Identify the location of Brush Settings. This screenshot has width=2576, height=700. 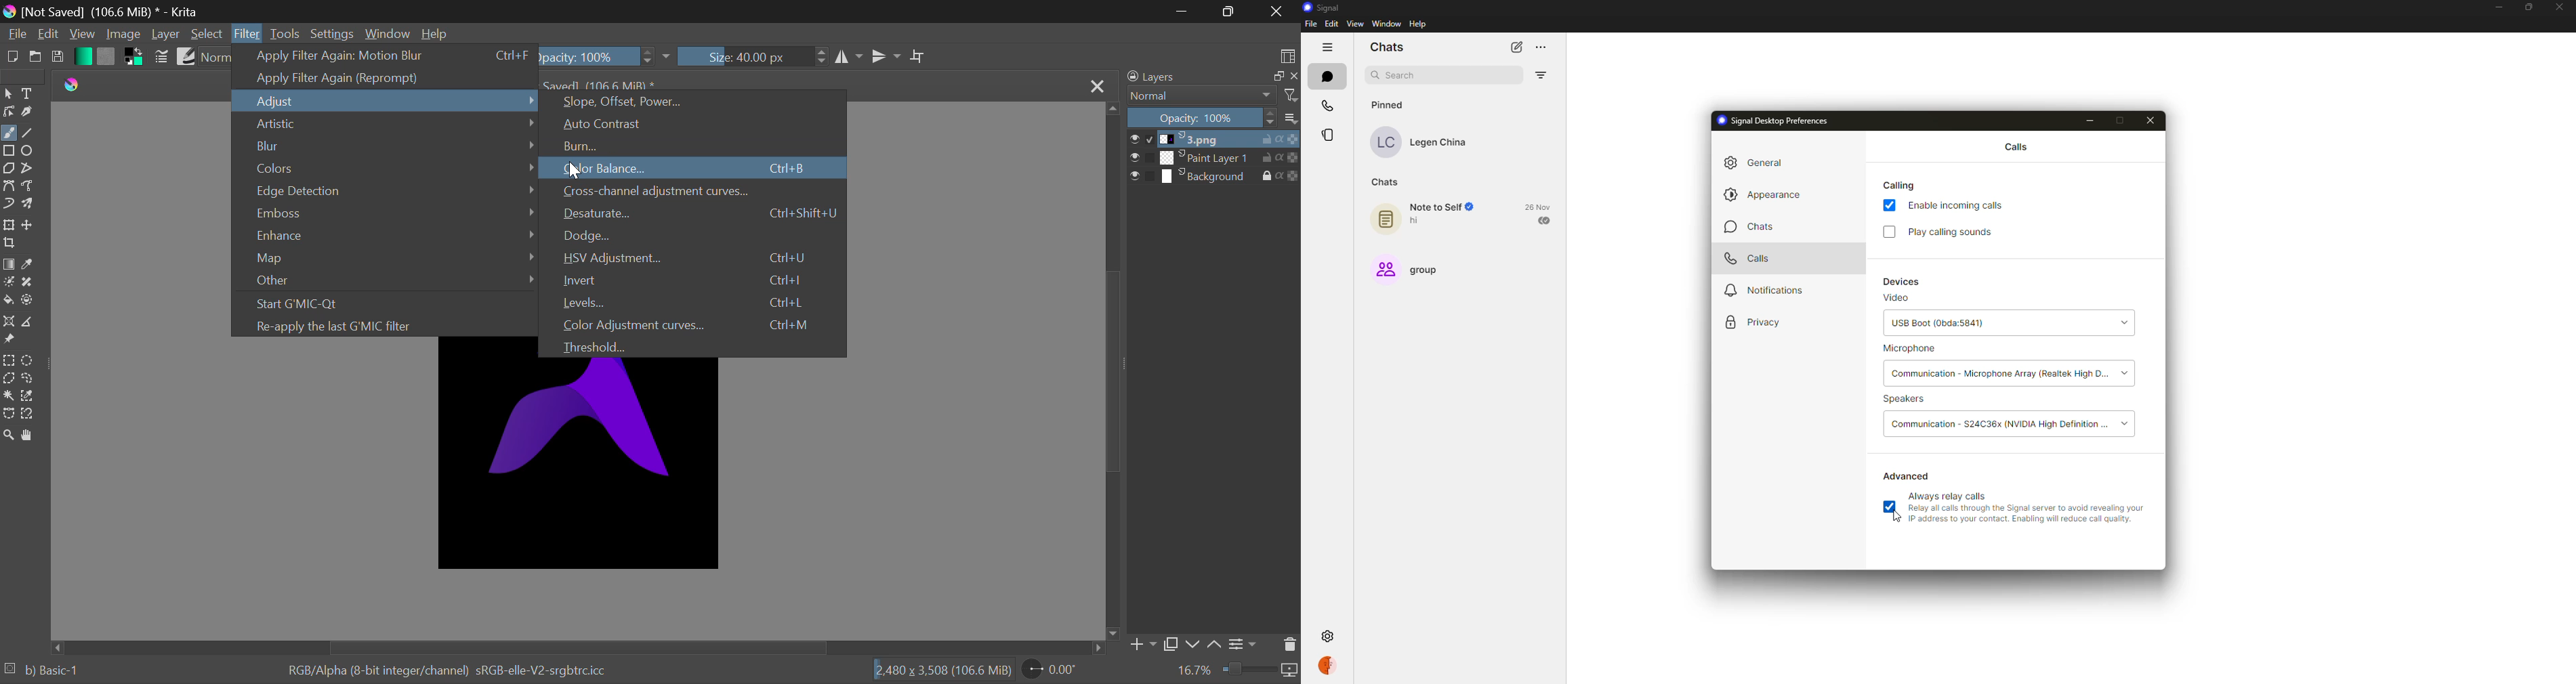
(162, 56).